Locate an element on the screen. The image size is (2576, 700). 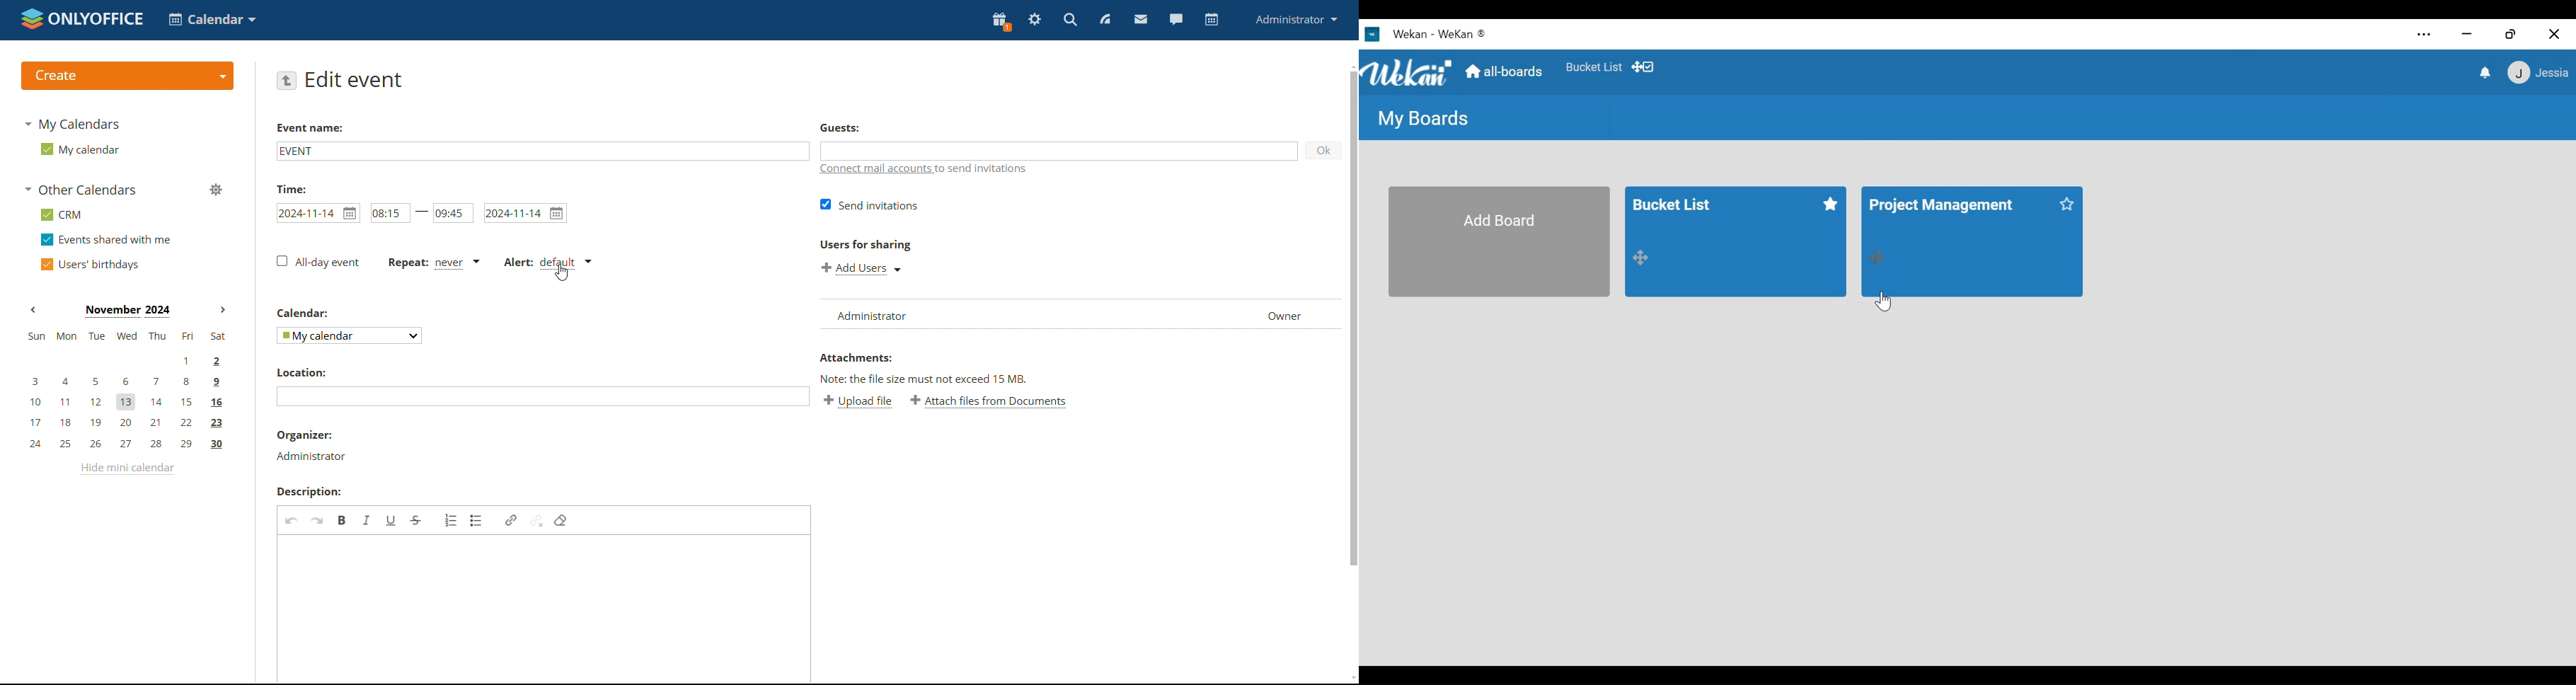
alert type is located at coordinates (546, 263).